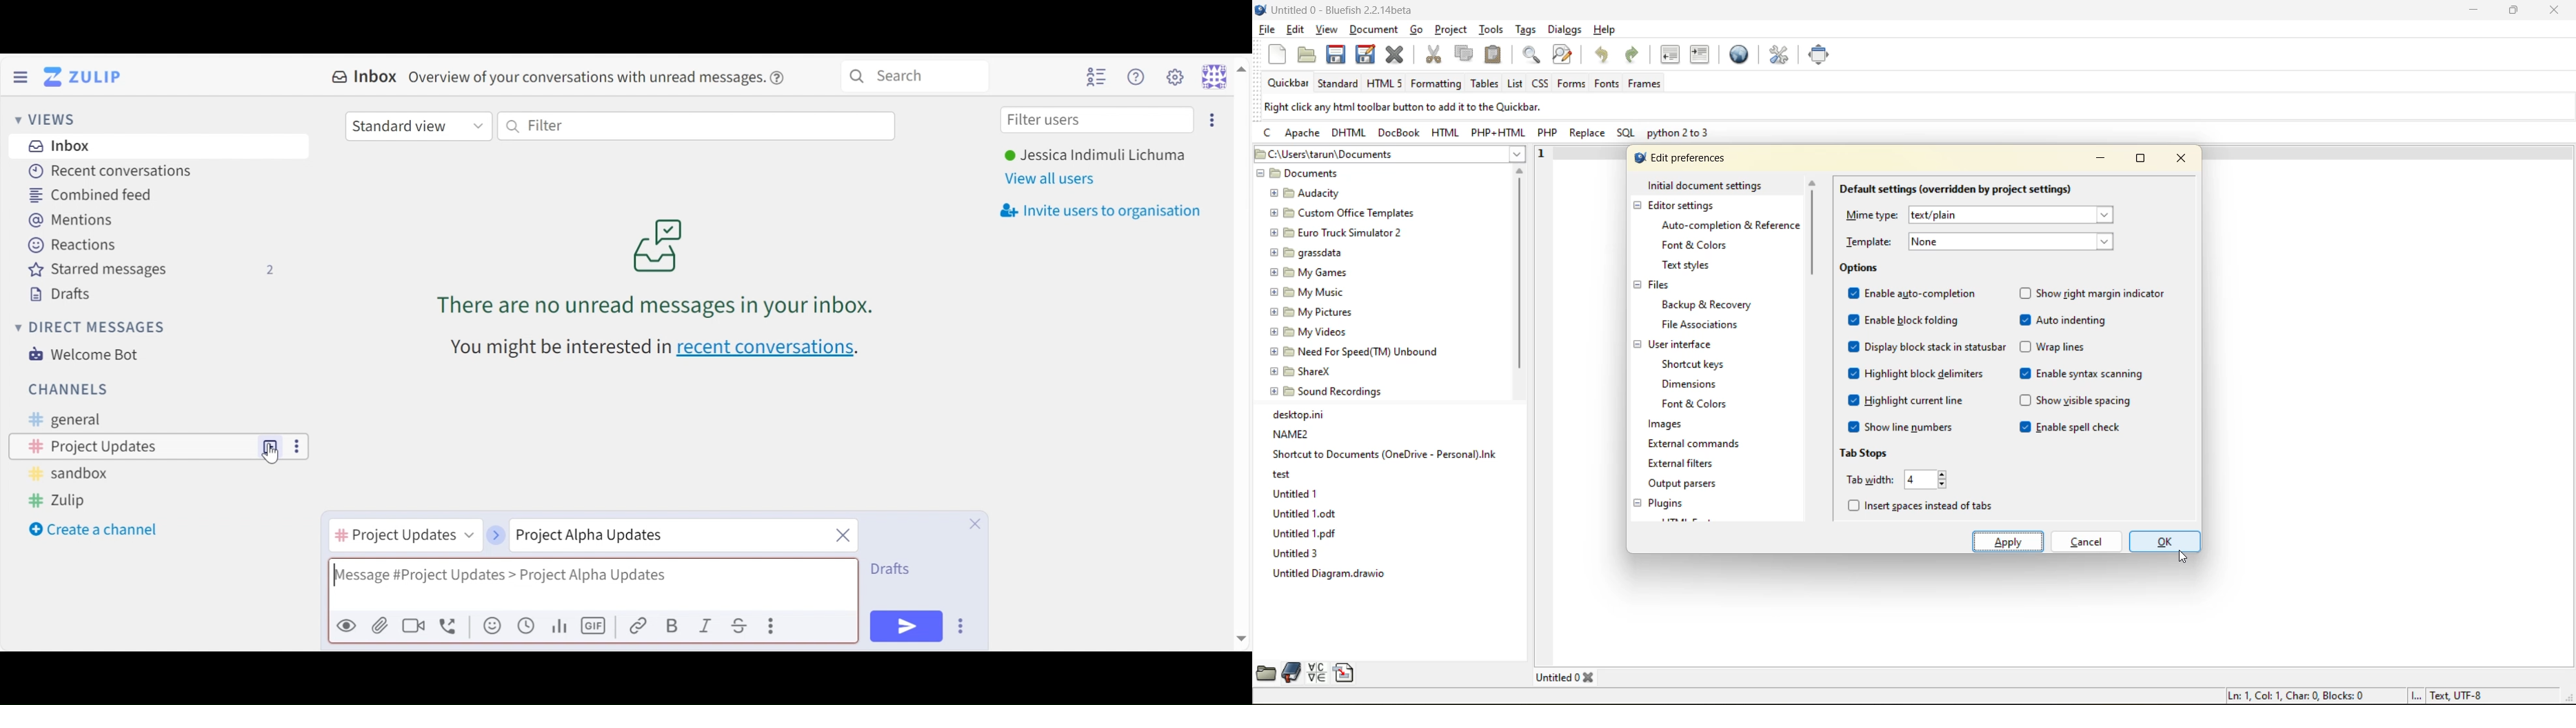  I want to click on enable spell check, so click(2076, 428).